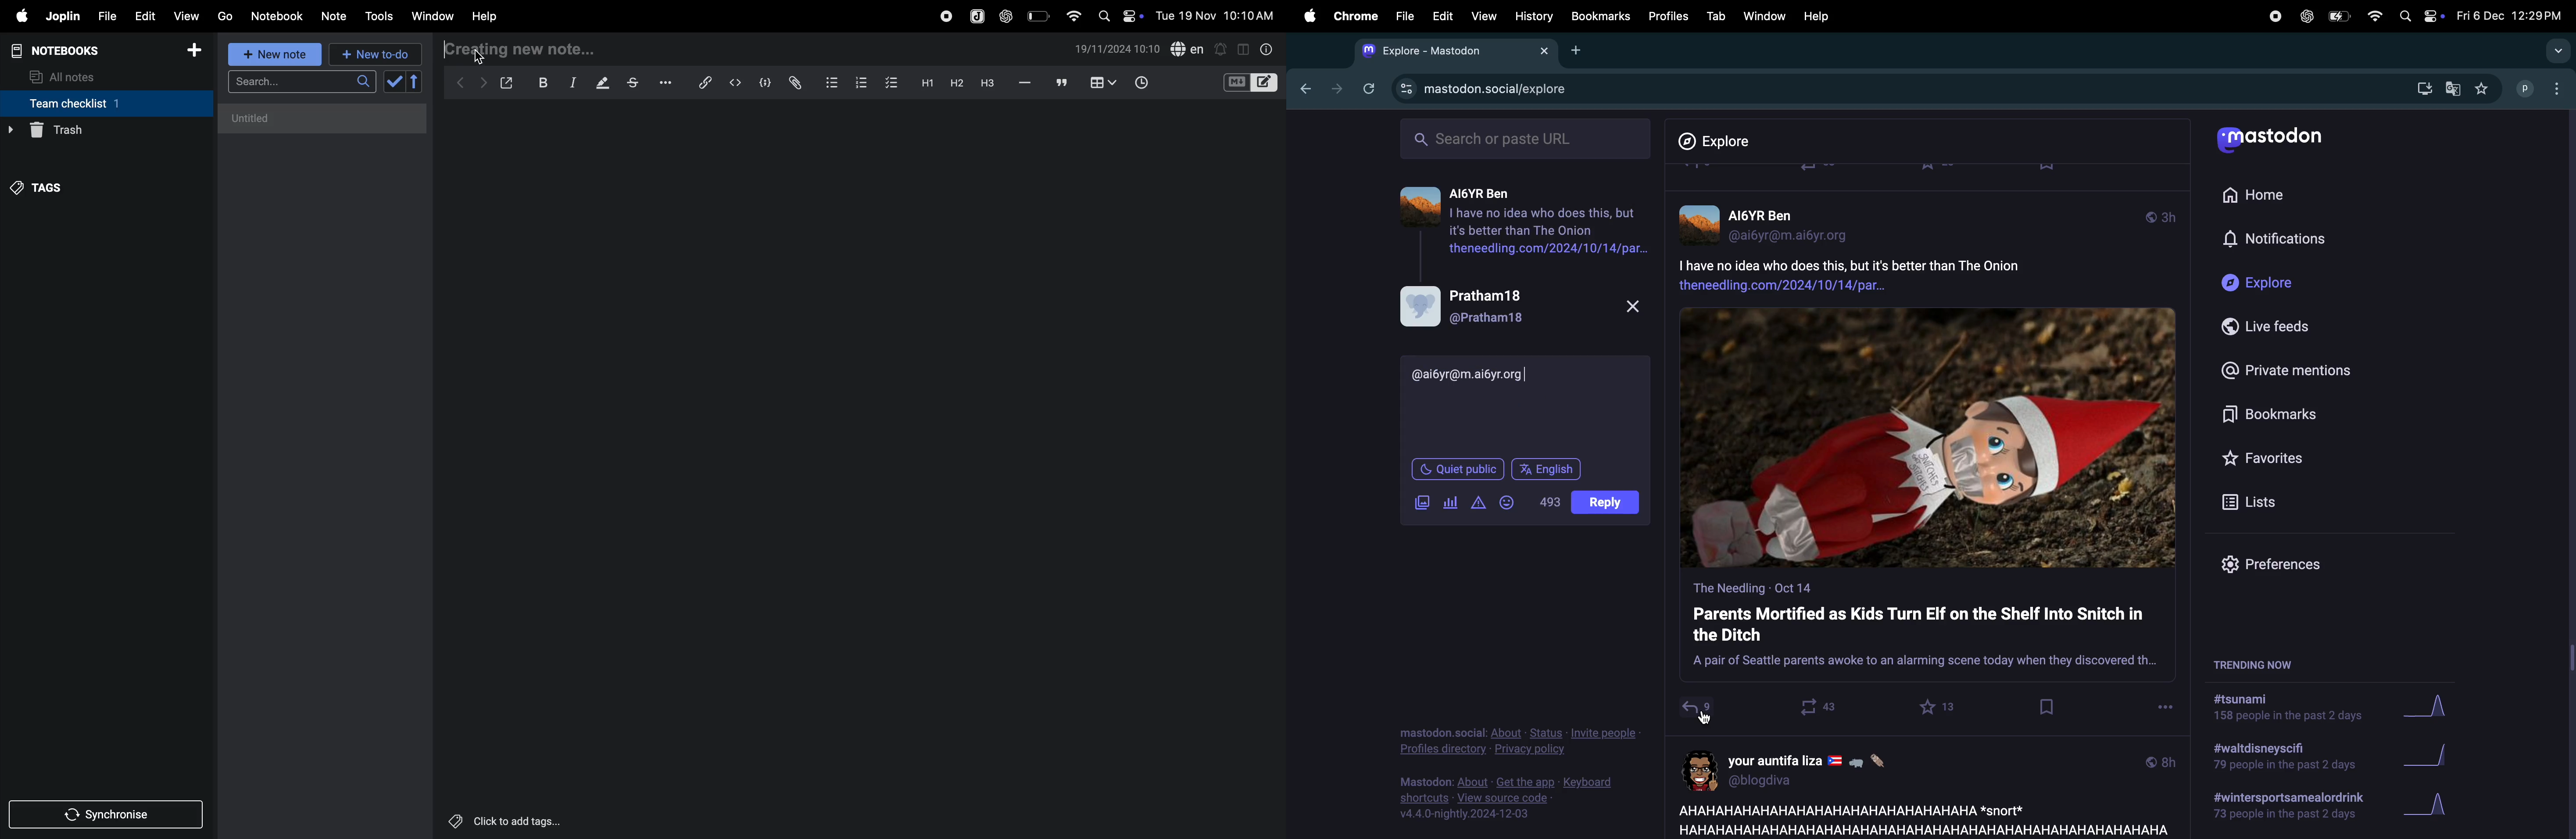  Describe the element at coordinates (601, 83) in the screenshot. I see `highlight` at that location.